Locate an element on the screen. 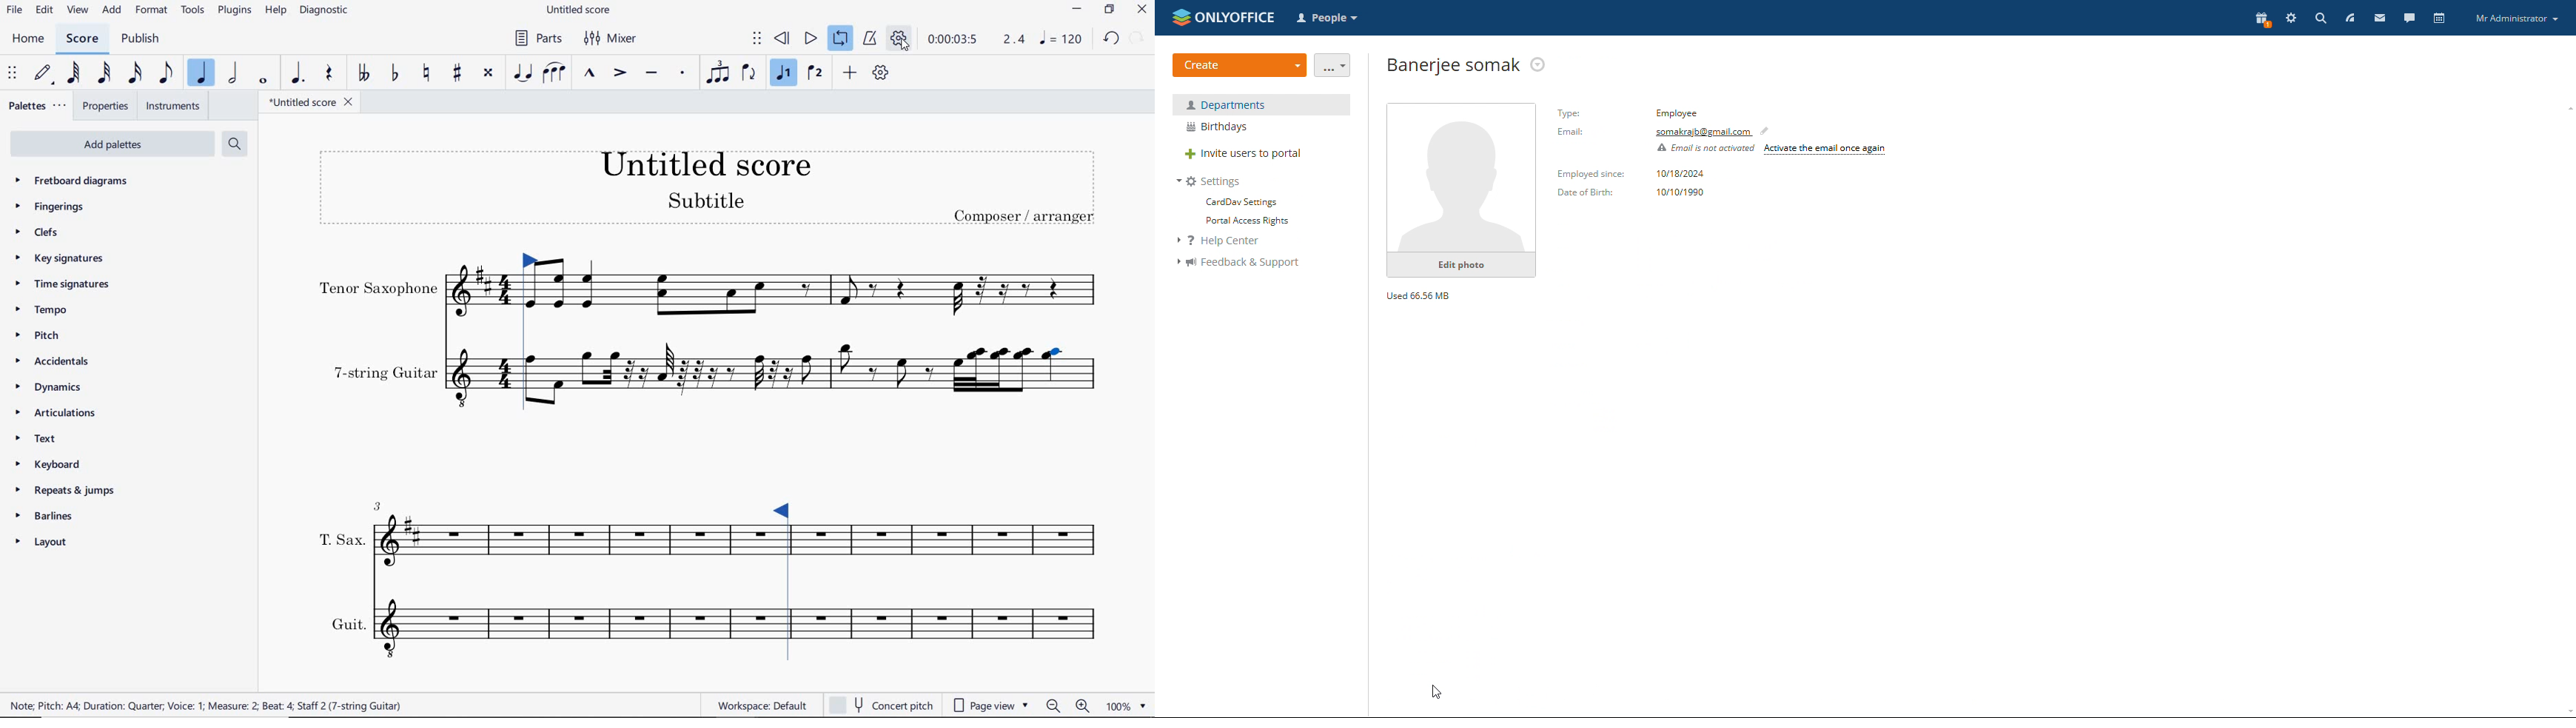  feed is located at coordinates (2349, 18).